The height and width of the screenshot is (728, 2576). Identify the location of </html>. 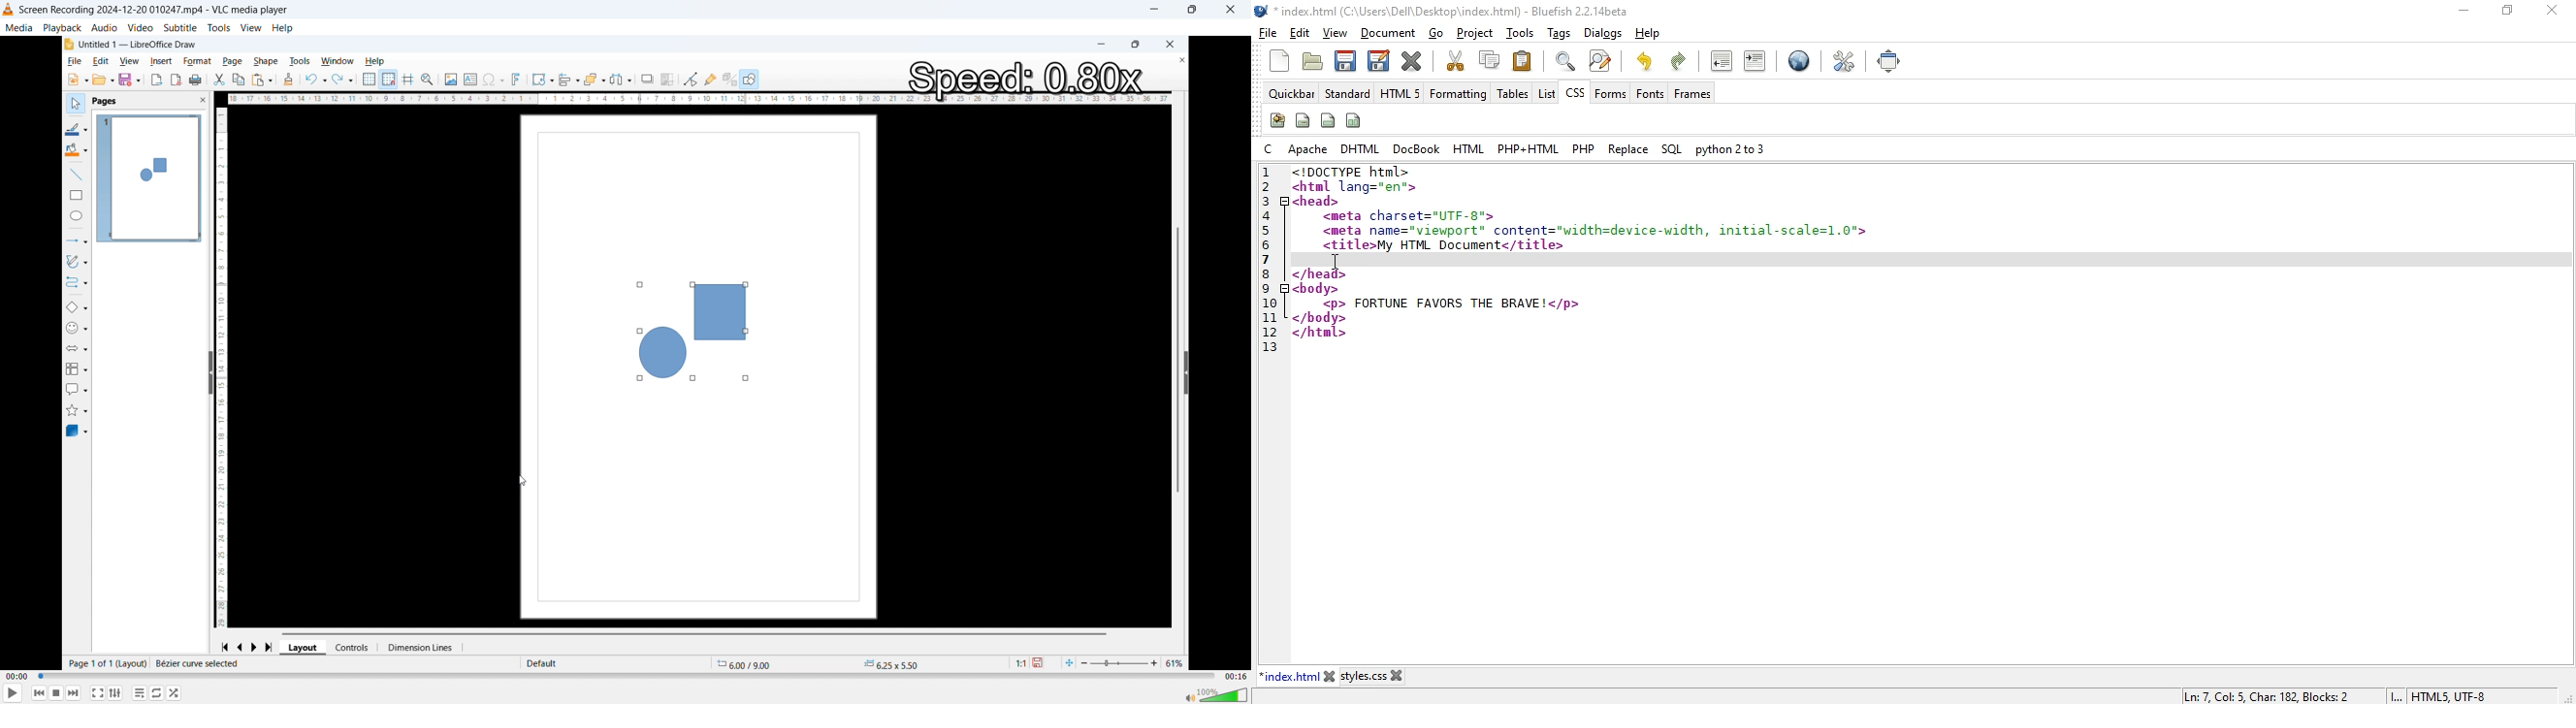
(1321, 333).